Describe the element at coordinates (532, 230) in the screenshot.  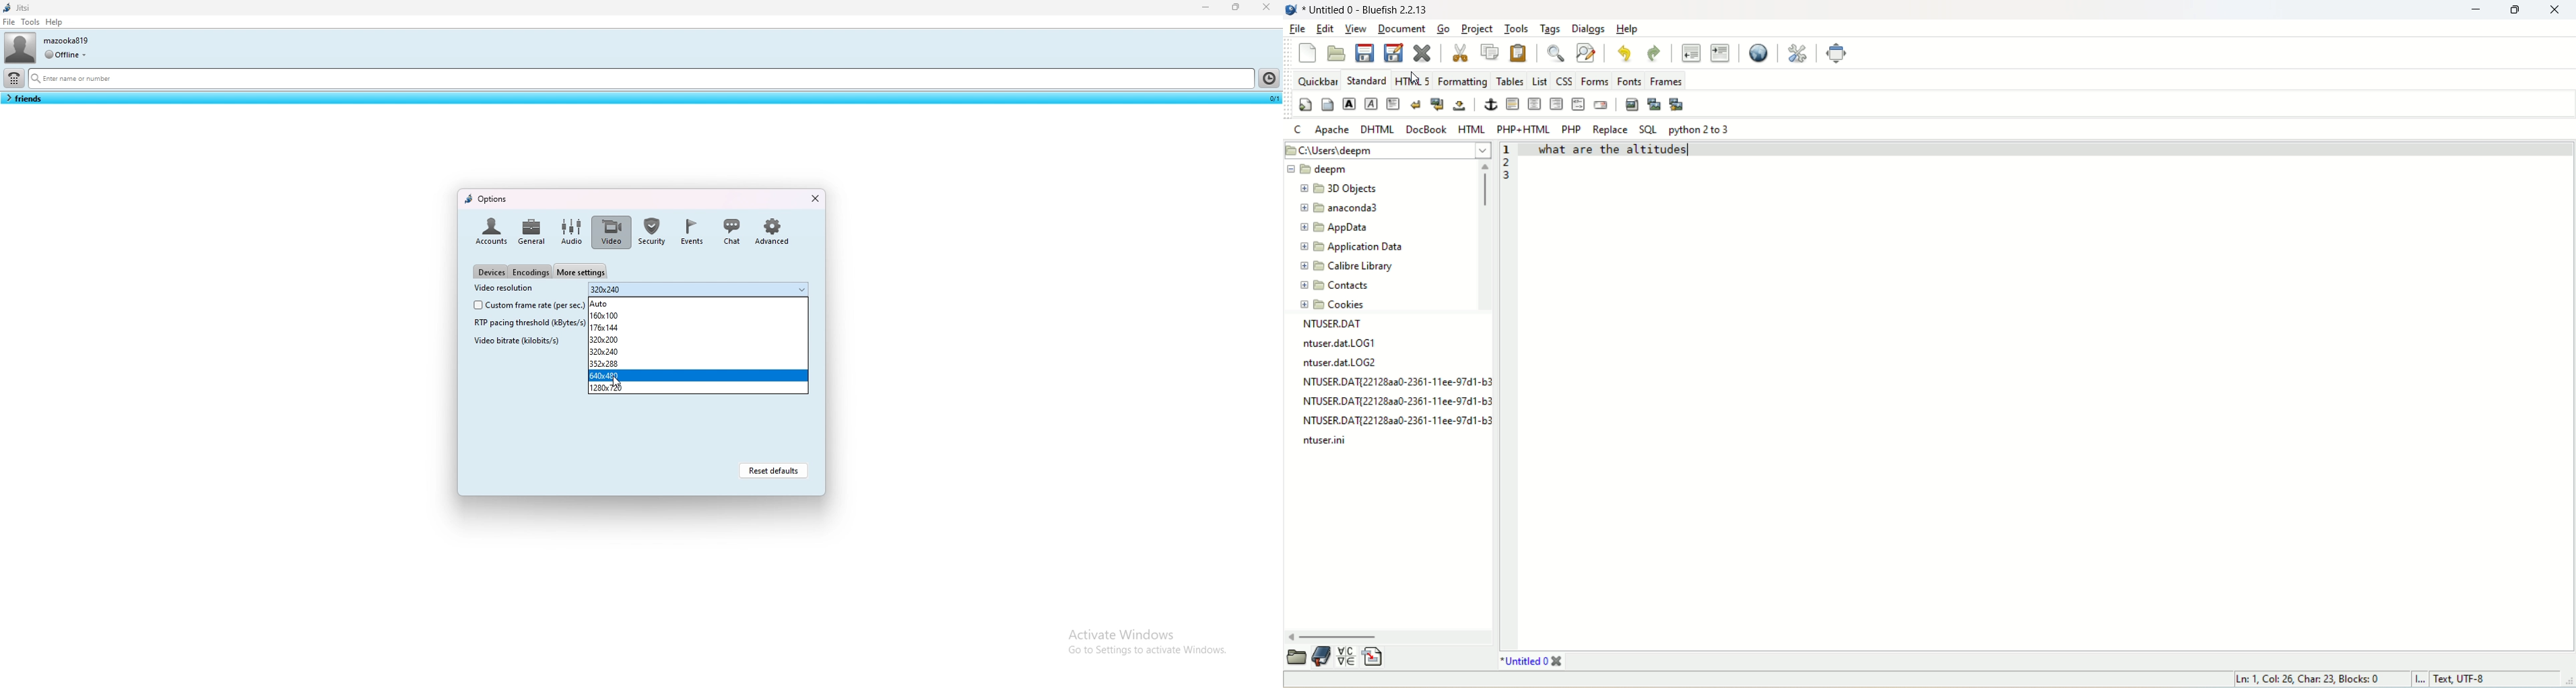
I see `General` at that location.